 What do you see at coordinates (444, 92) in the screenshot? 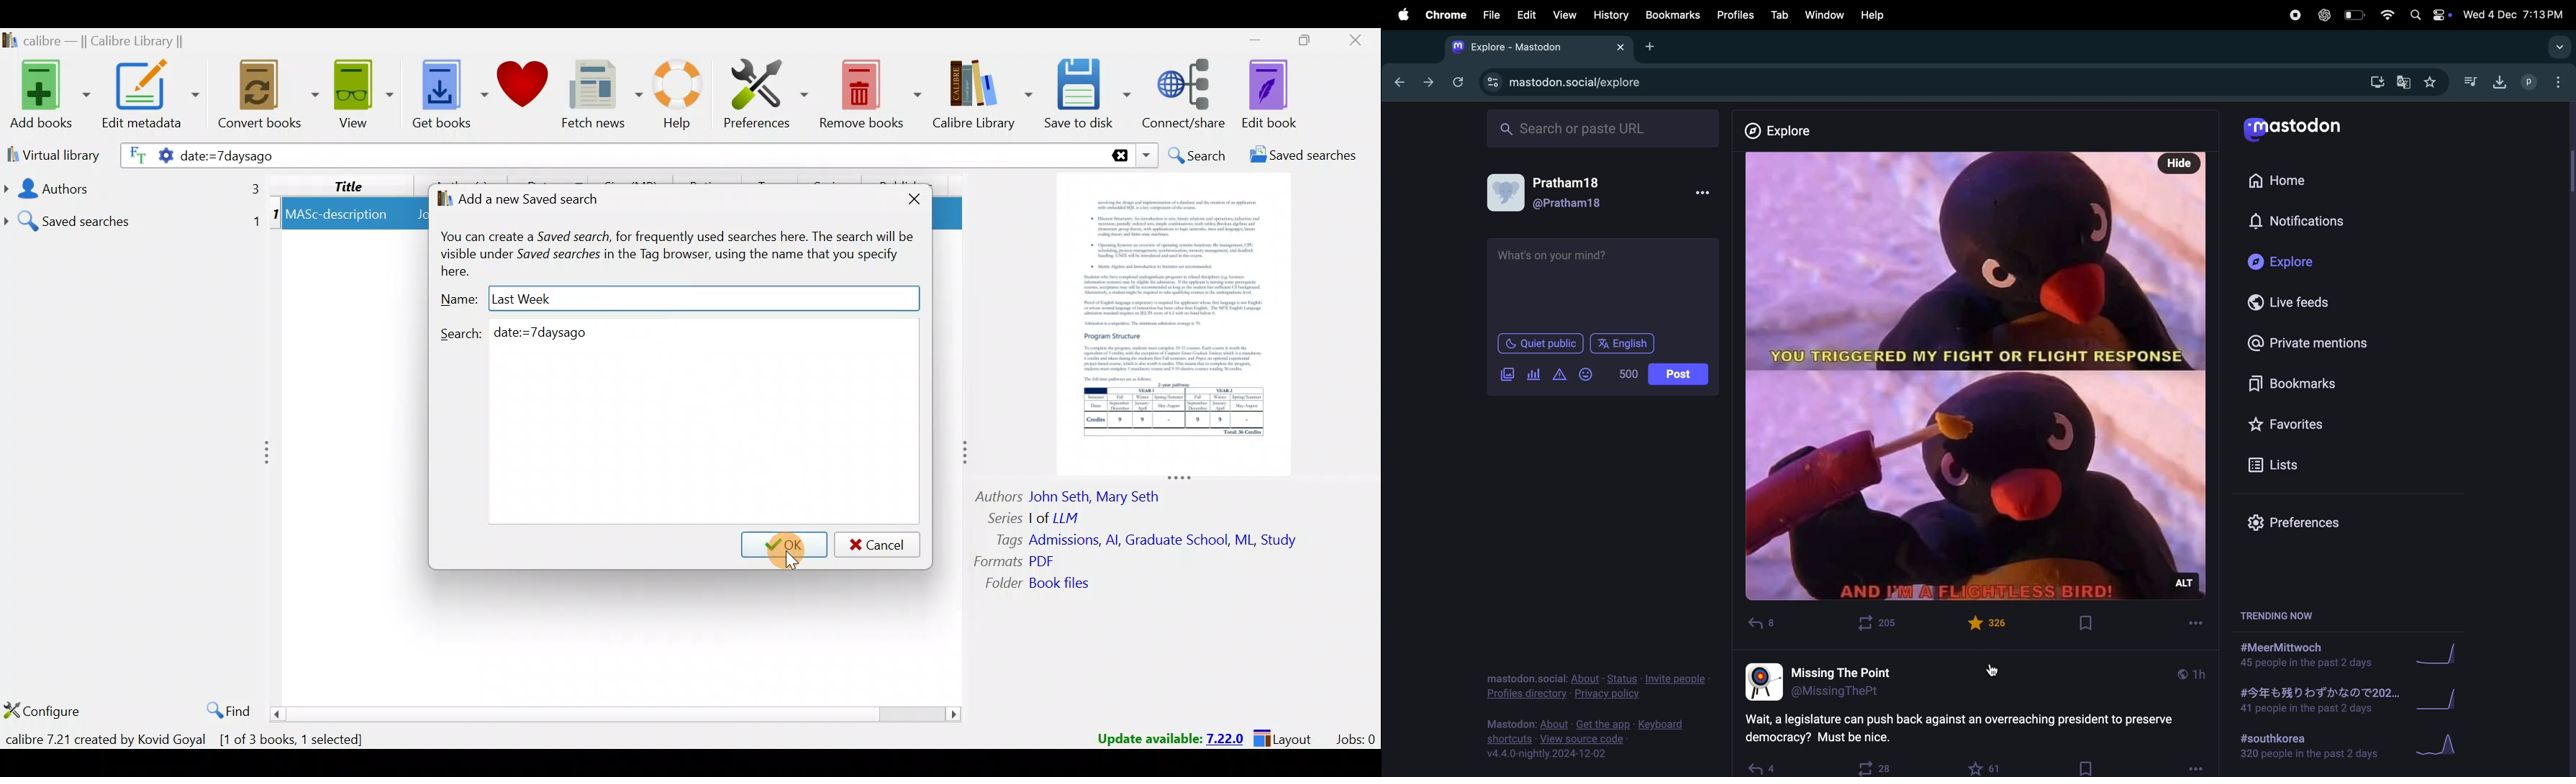
I see `Get books` at bounding box center [444, 92].